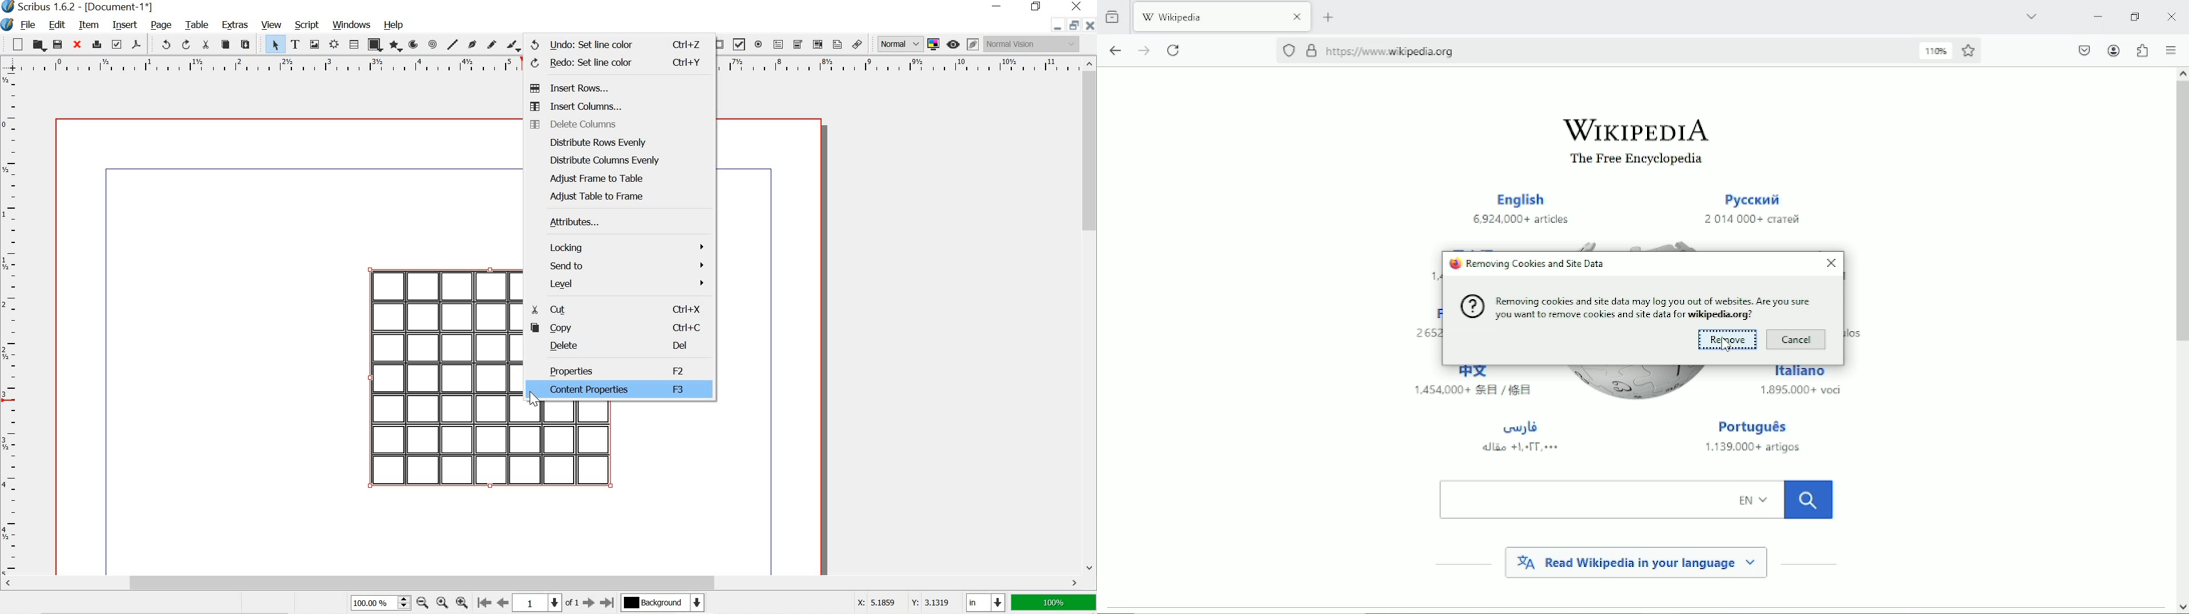 This screenshot has width=2212, height=616. What do you see at coordinates (1970, 51) in the screenshot?
I see `bookmark this page` at bounding box center [1970, 51].